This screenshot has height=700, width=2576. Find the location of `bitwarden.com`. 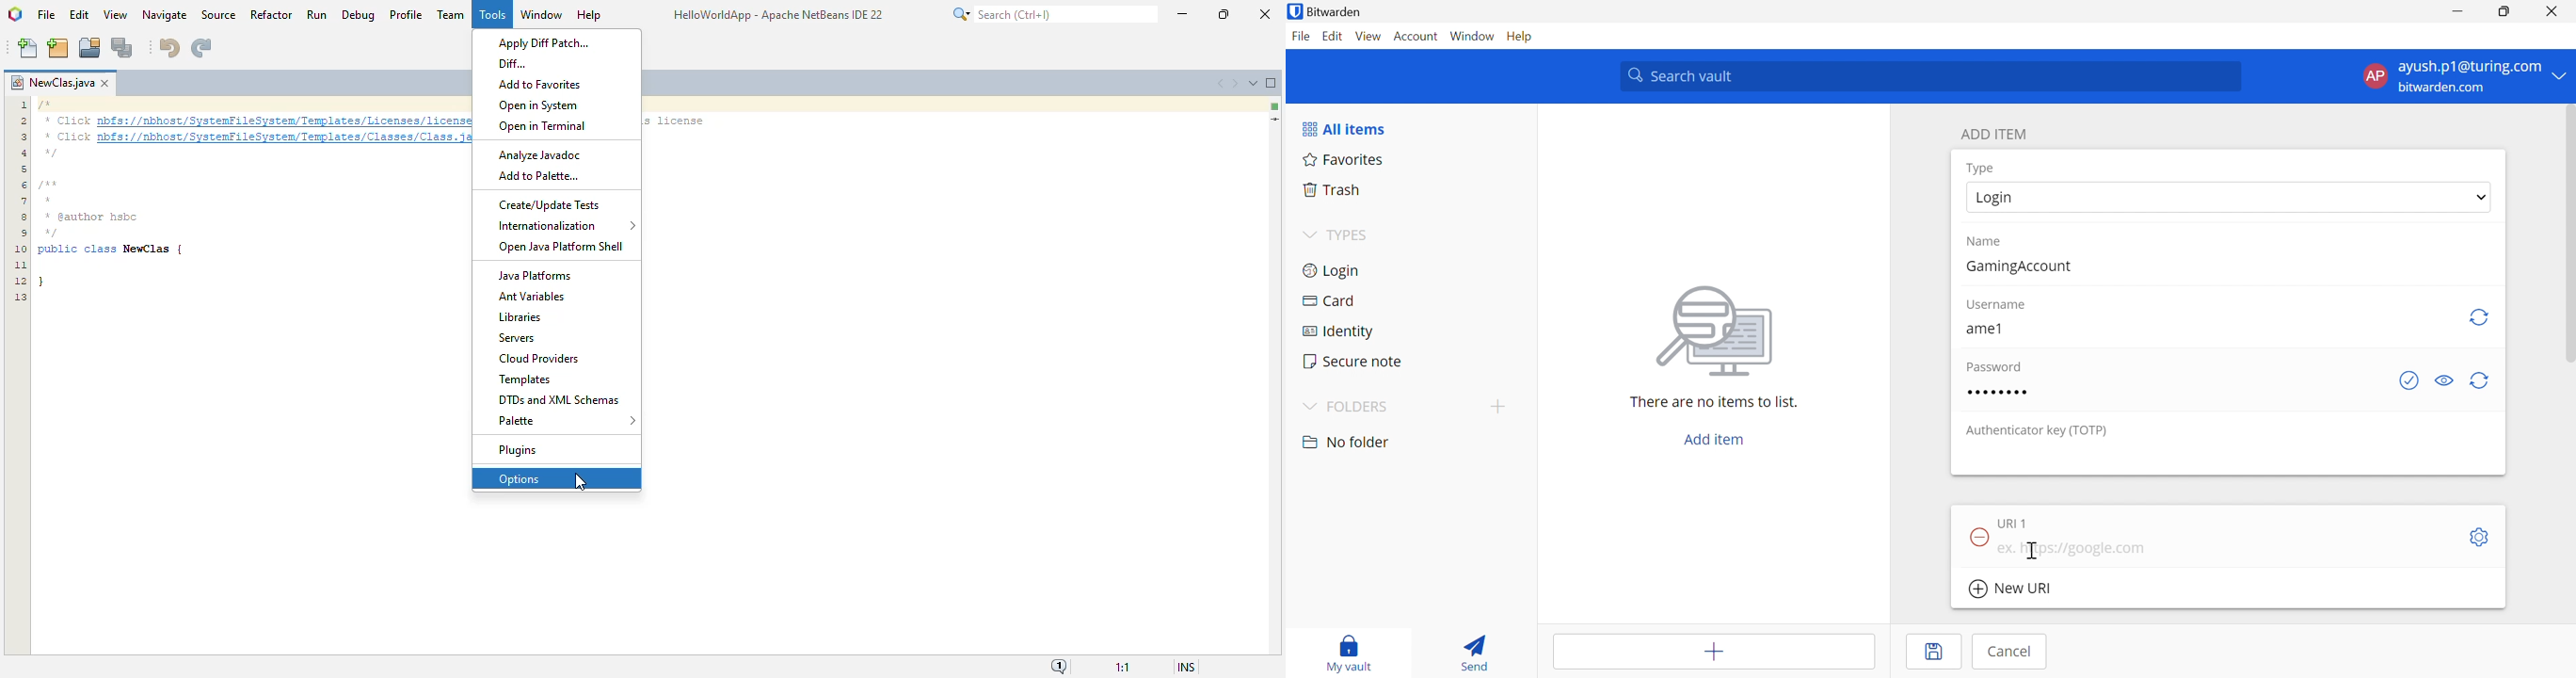

bitwarden.com is located at coordinates (2443, 88).